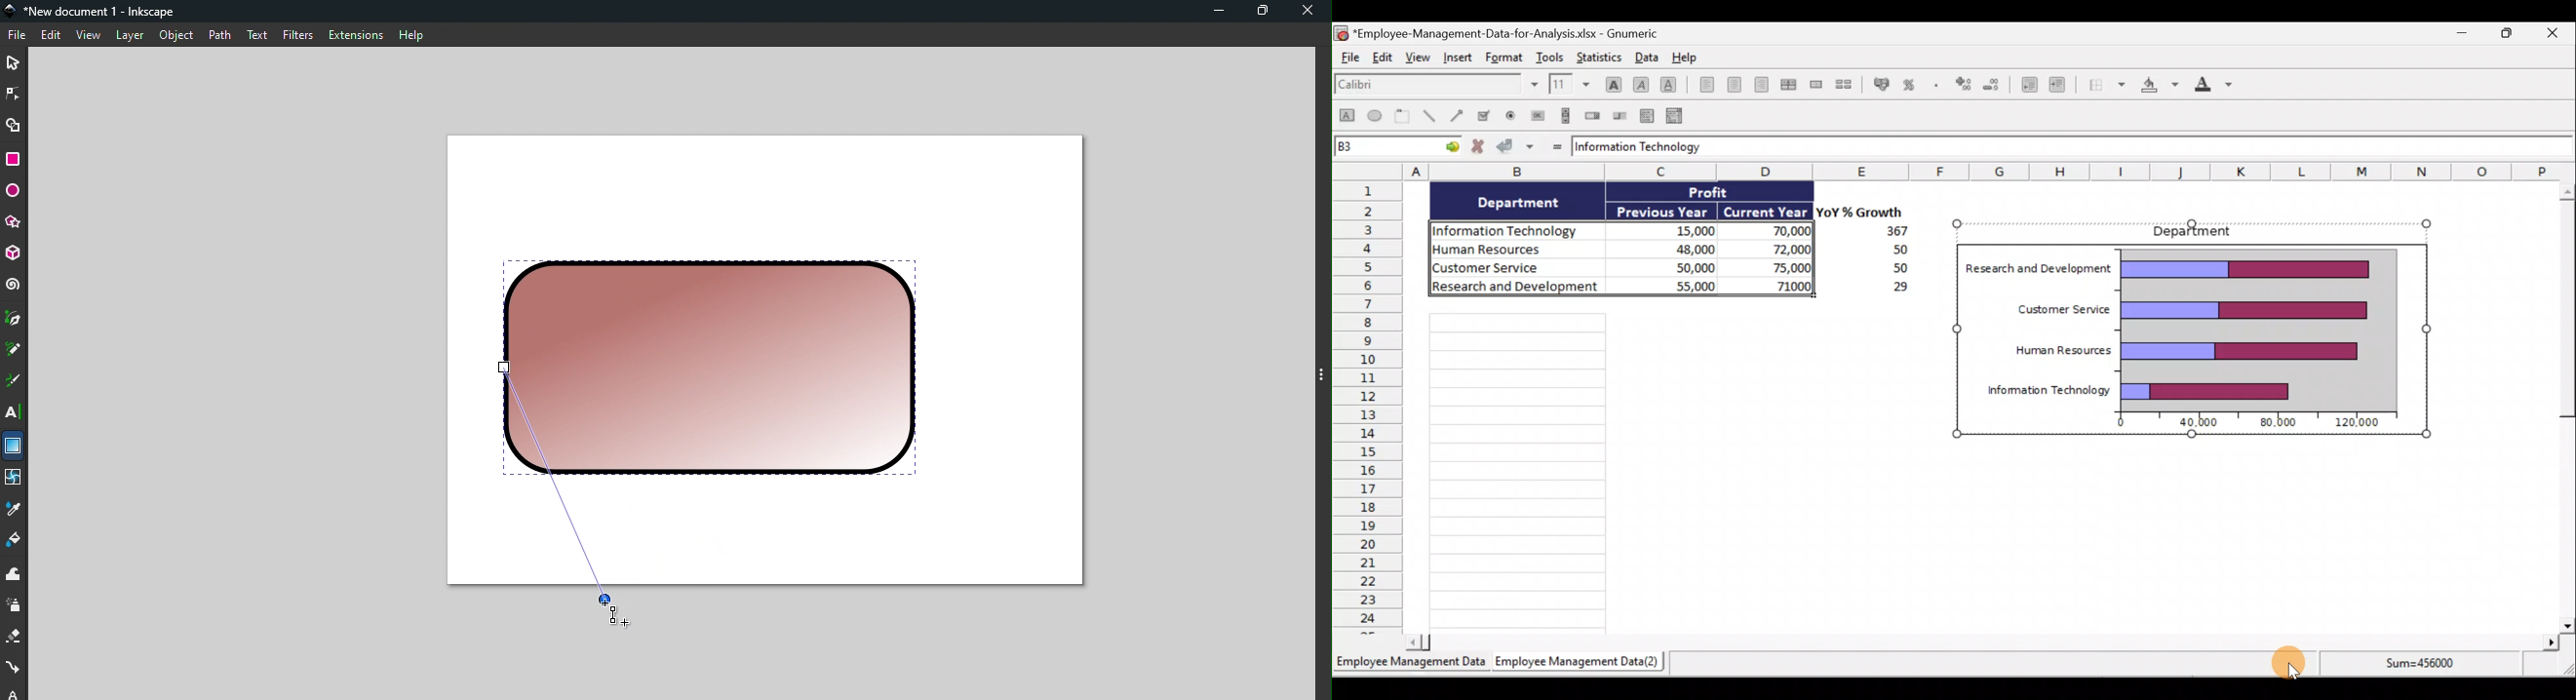 This screenshot has height=700, width=2576. I want to click on Human Resources, so click(1512, 250).